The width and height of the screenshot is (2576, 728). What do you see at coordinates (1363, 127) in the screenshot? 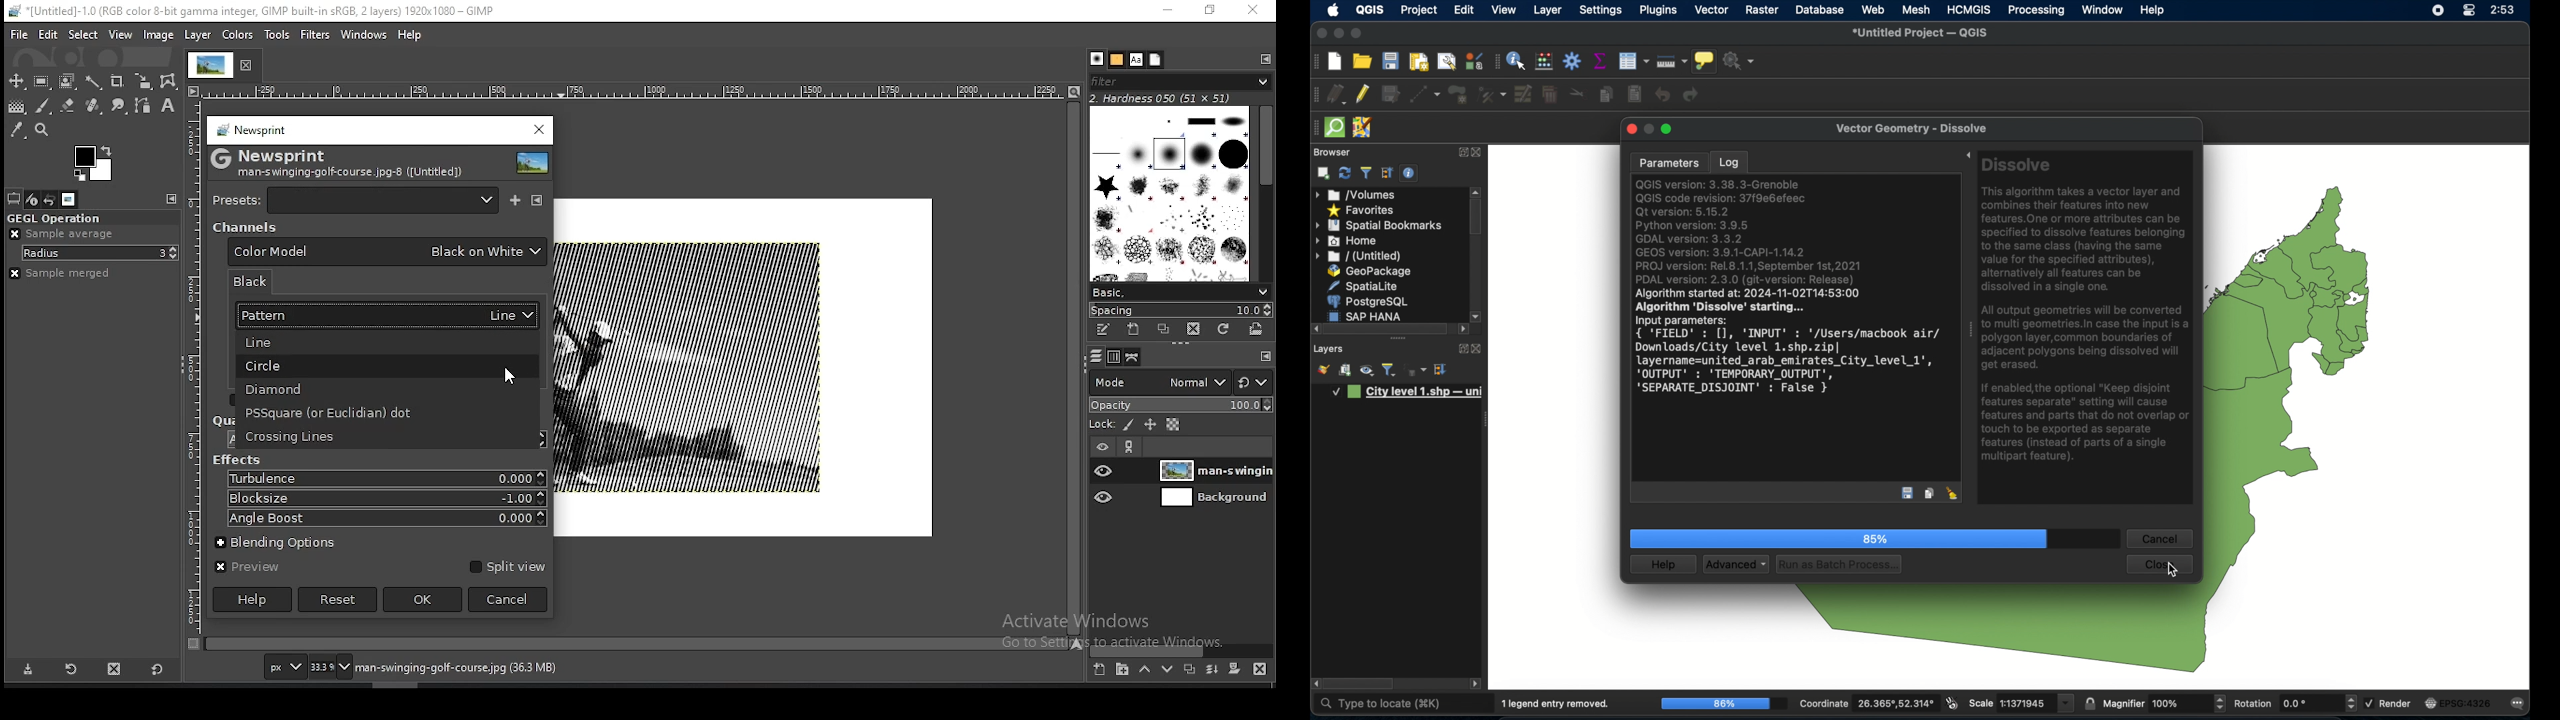
I see `jsom remote` at bounding box center [1363, 127].